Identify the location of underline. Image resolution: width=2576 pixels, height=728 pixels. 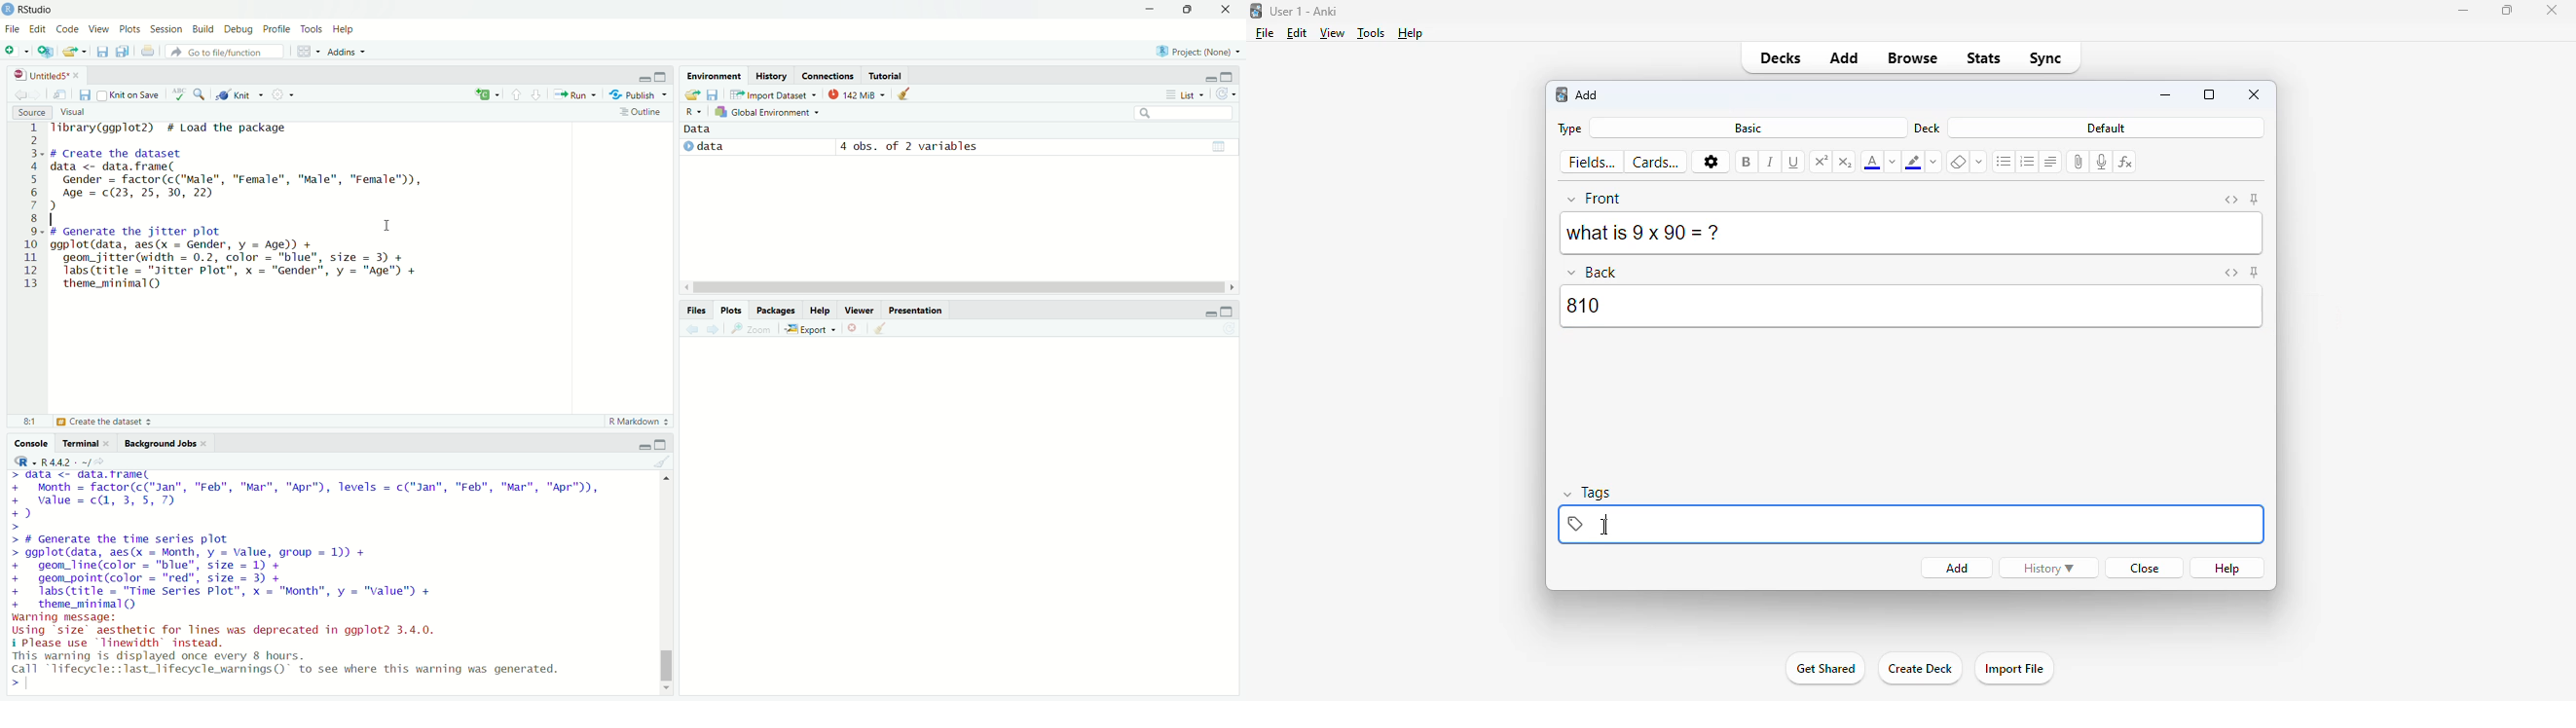
(1794, 163).